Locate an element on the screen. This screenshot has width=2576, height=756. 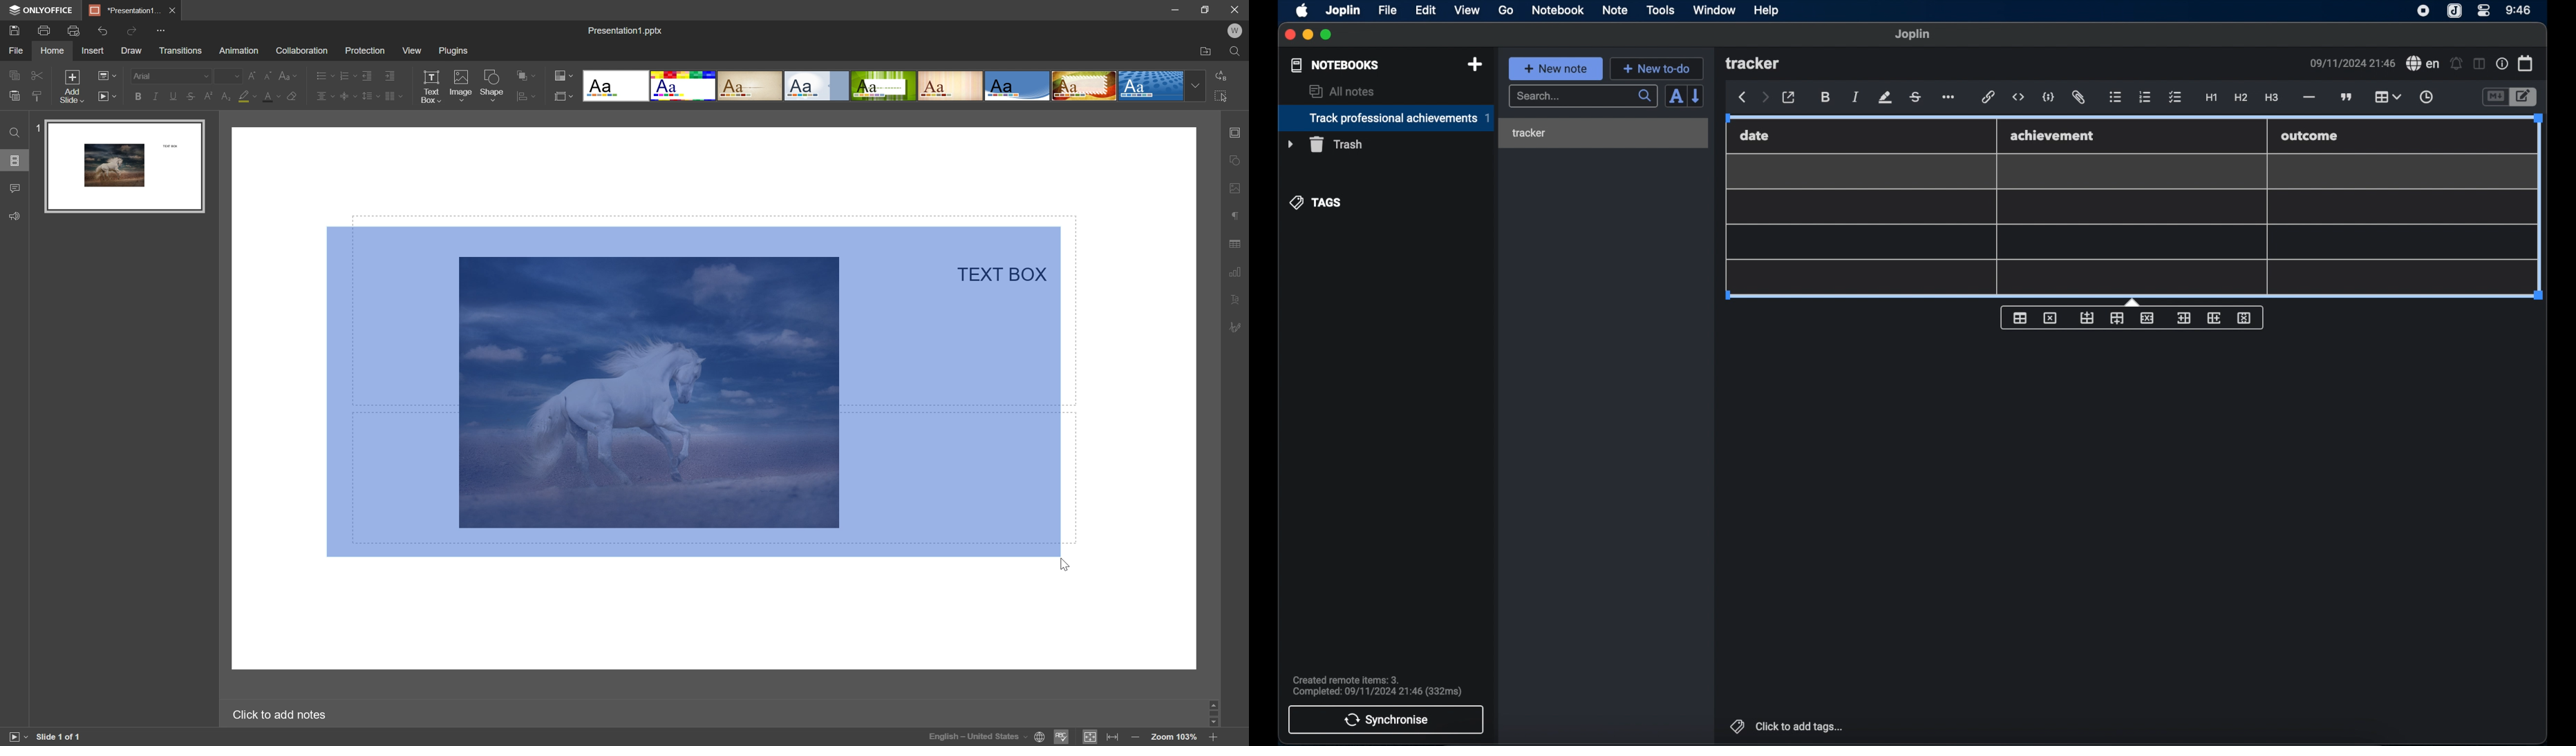
view is located at coordinates (1467, 10).